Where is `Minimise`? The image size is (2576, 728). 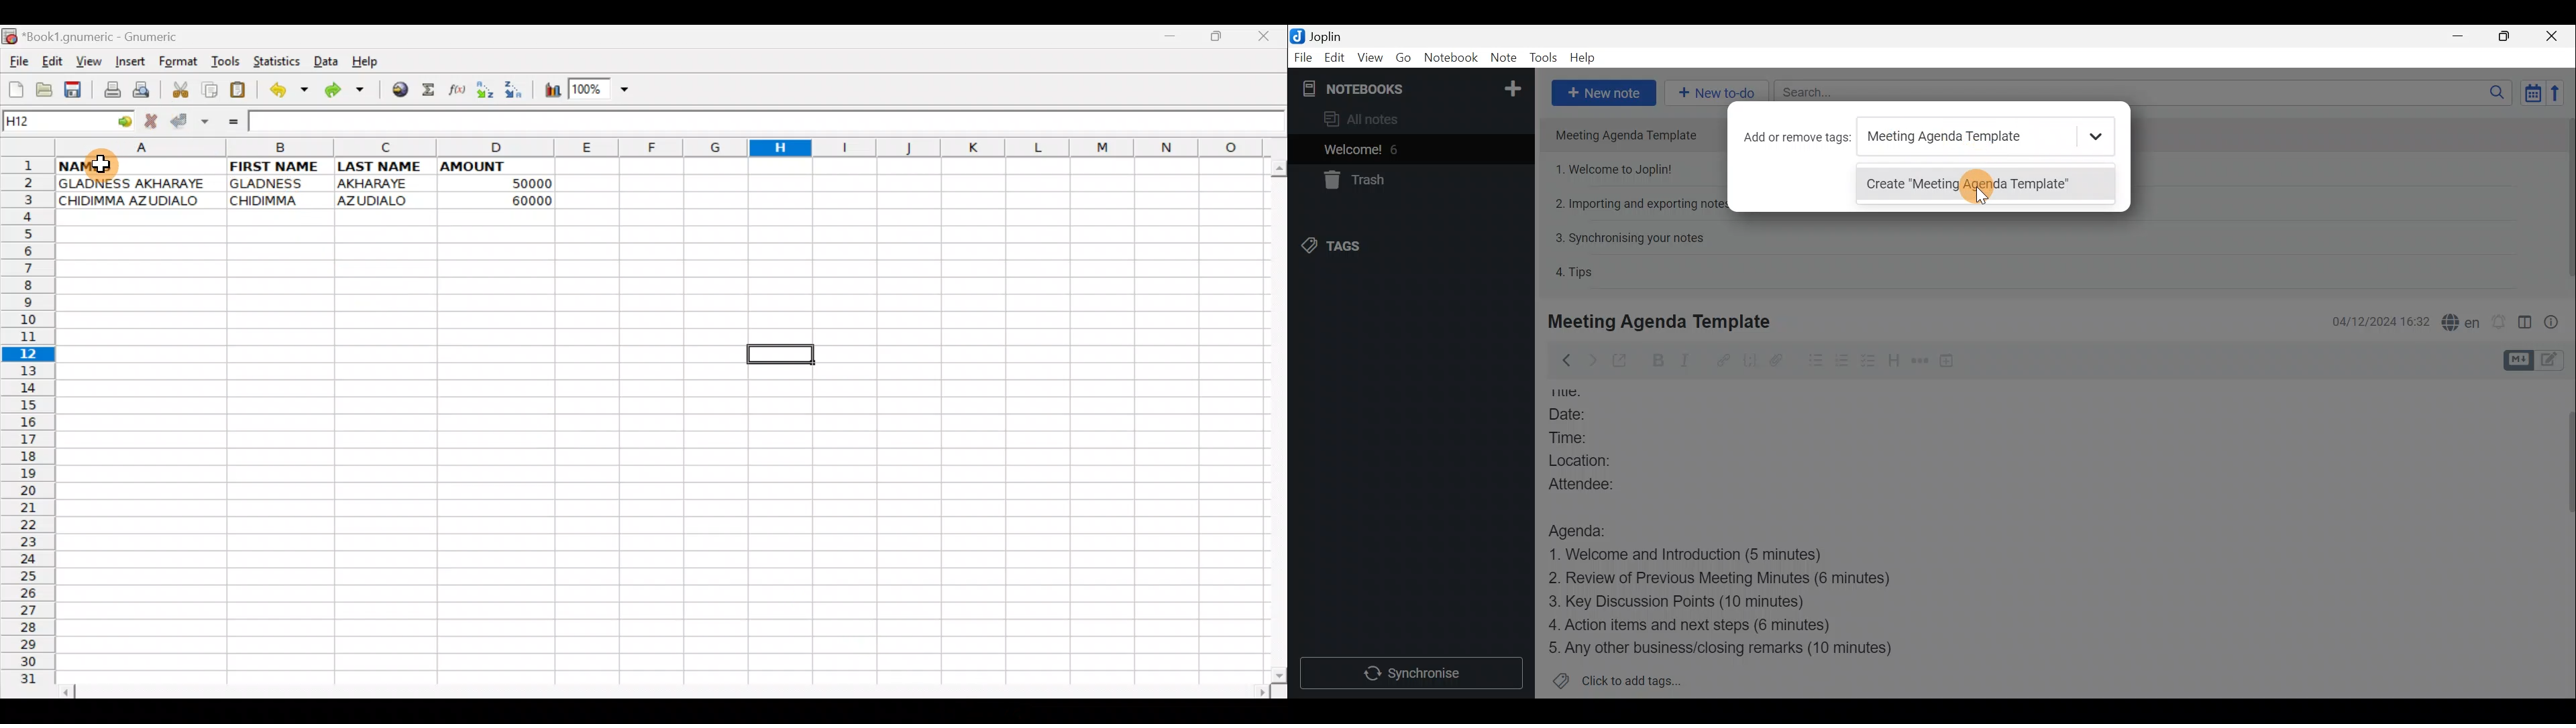
Minimise is located at coordinates (2460, 36).